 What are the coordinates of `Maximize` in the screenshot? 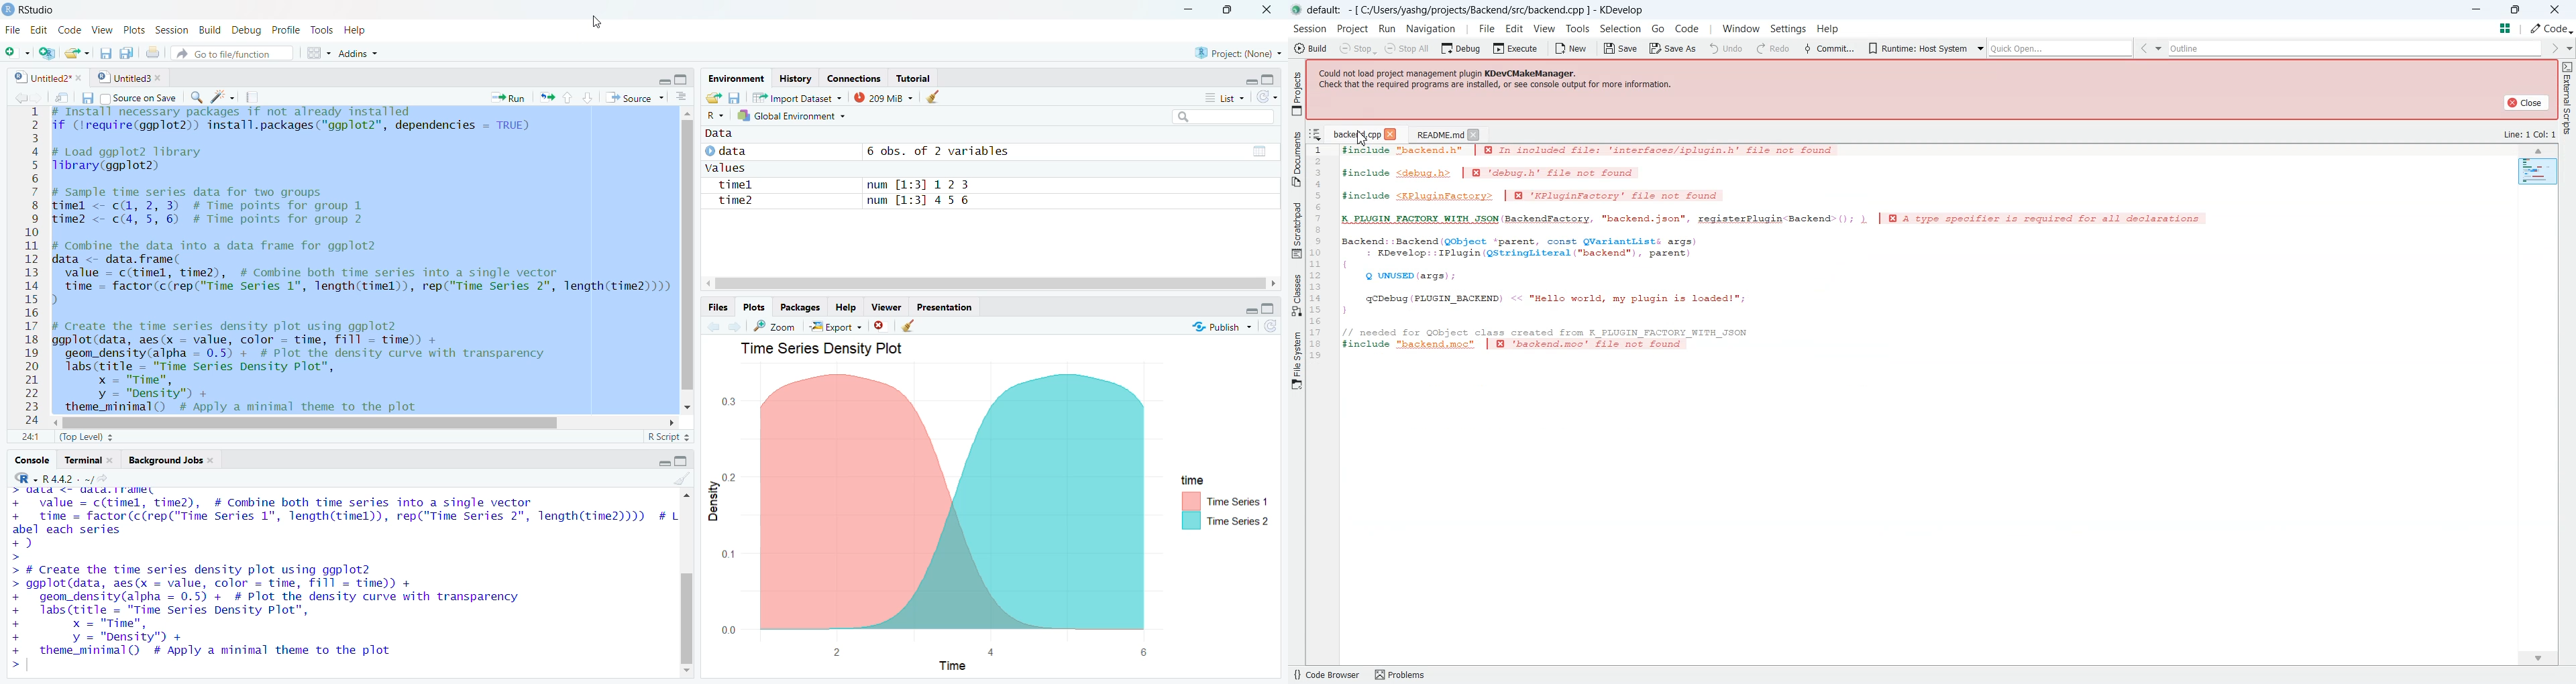 It's located at (1269, 79).